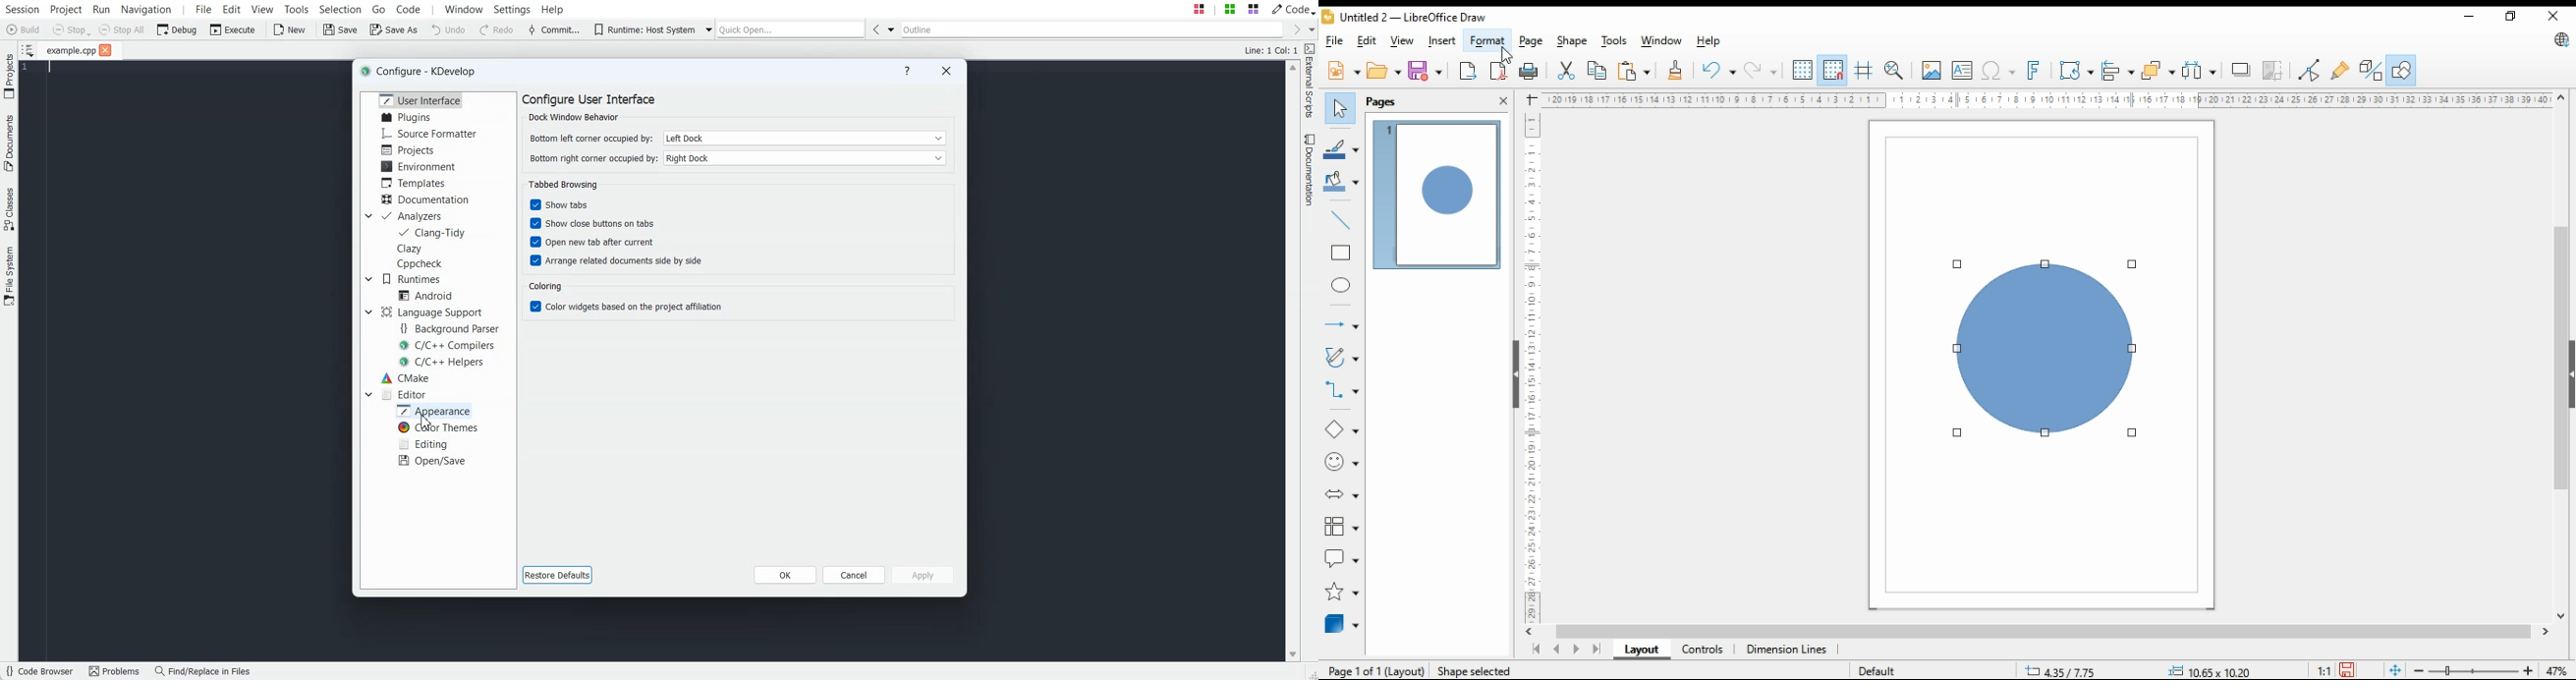 The image size is (2576, 700). I want to click on 1:1, so click(2324, 669).